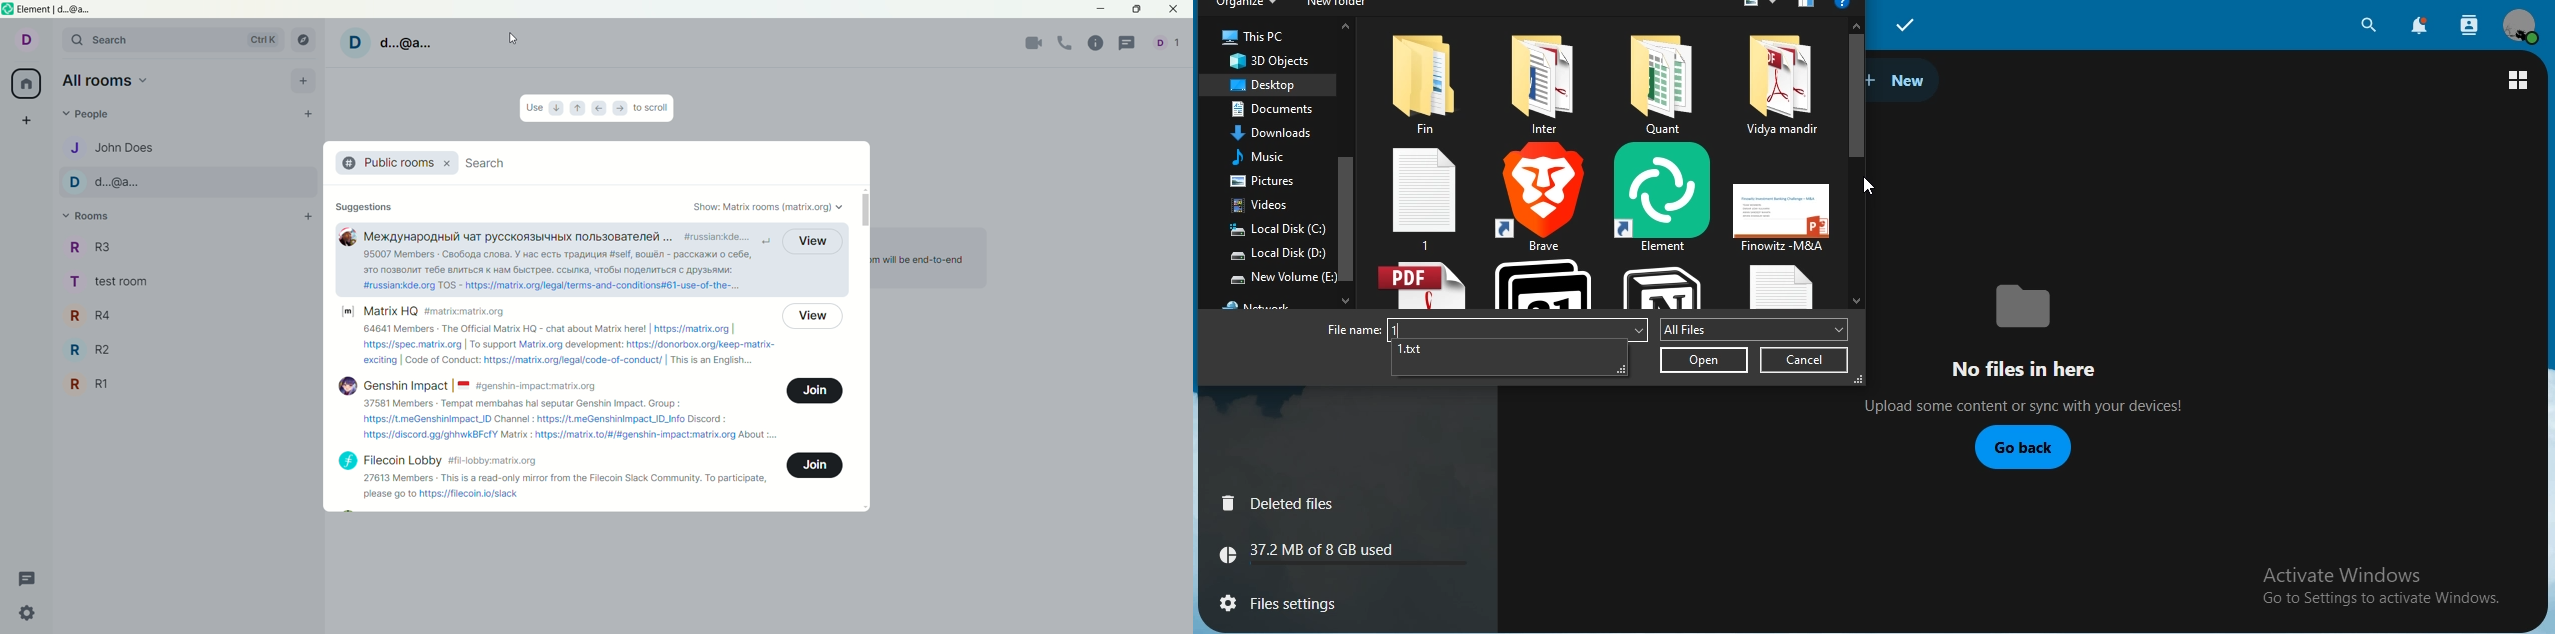 The width and height of the screenshot is (2576, 644). What do you see at coordinates (558, 262) in the screenshot?
I see `Room description written in Russian` at bounding box center [558, 262].